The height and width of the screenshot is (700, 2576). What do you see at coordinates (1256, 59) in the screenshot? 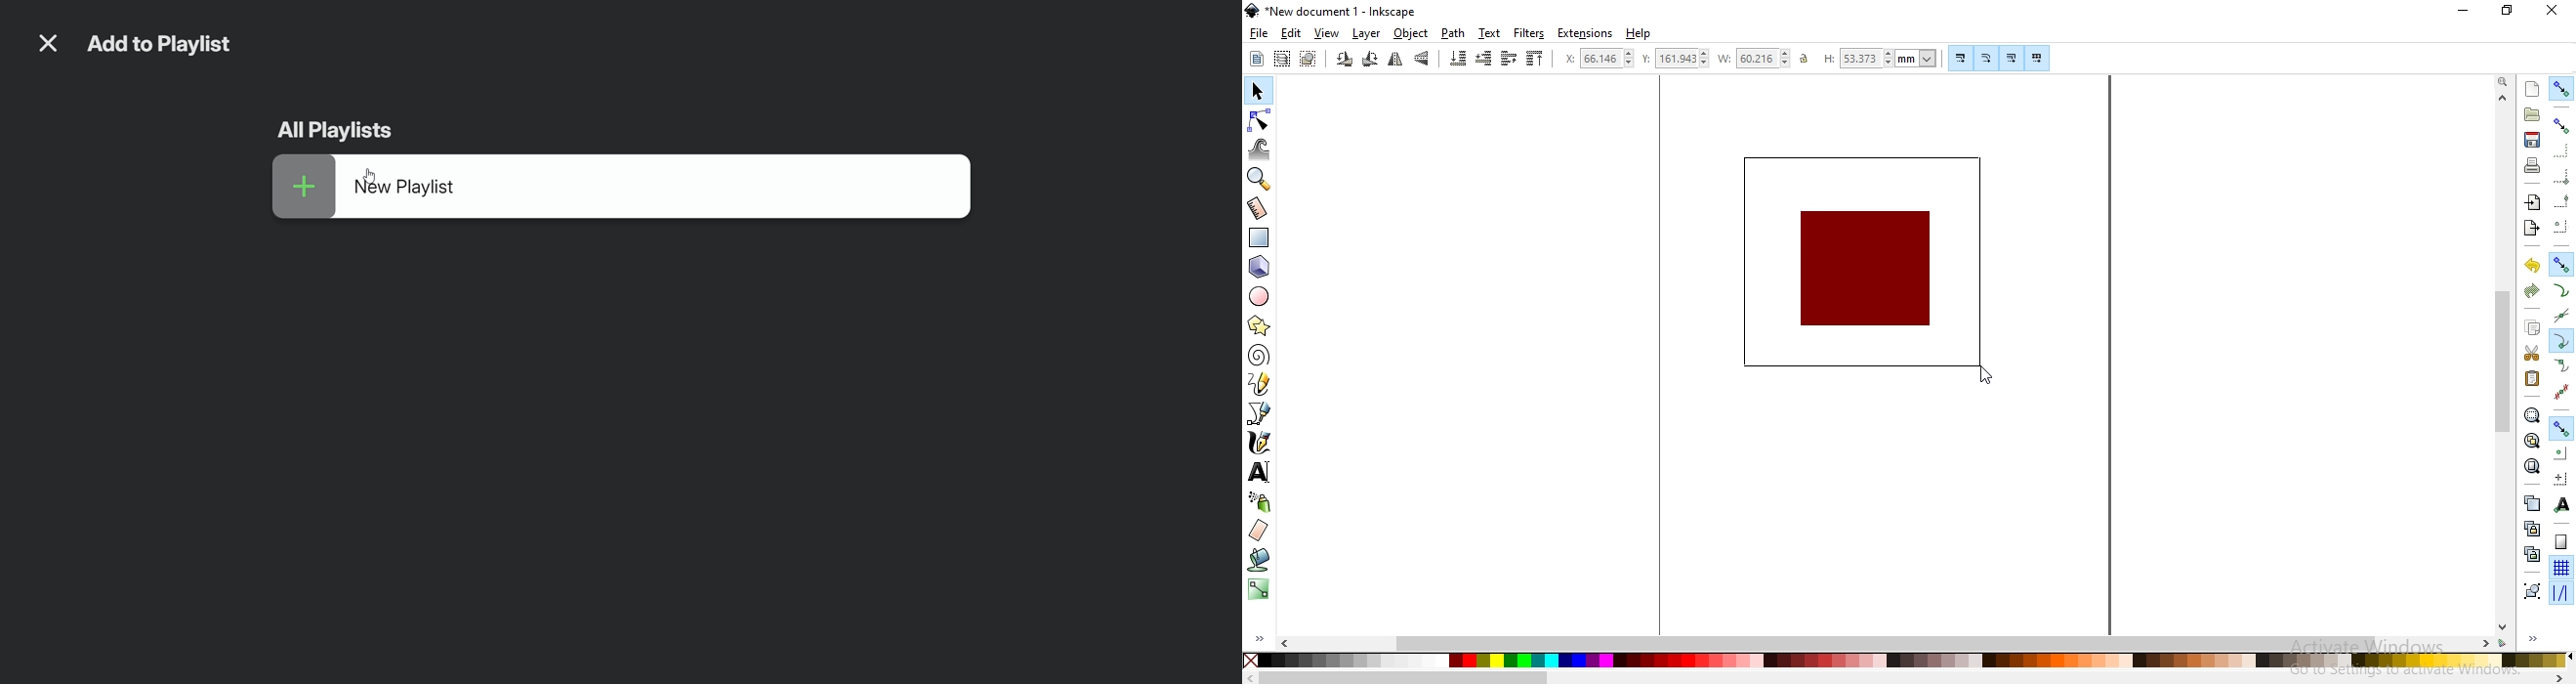
I see `select all objects or nodes` at bounding box center [1256, 59].